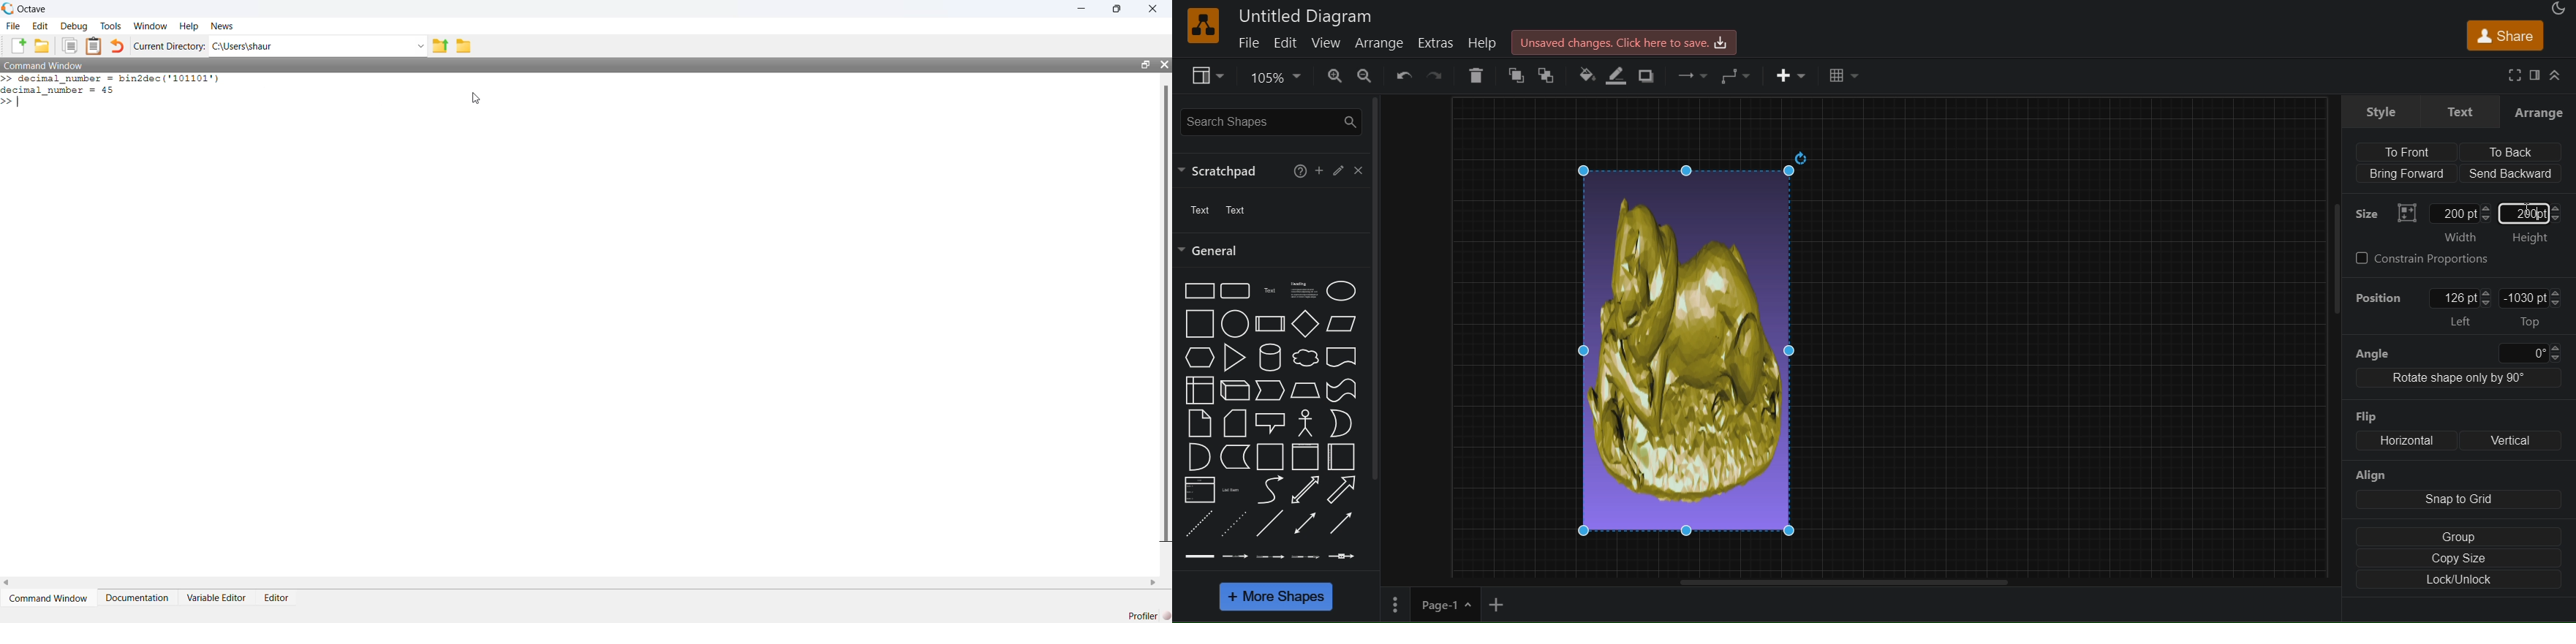 Image resolution: width=2576 pixels, height=644 pixels. Describe the element at coordinates (2557, 8) in the screenshot. I see `Appearance` at that location.